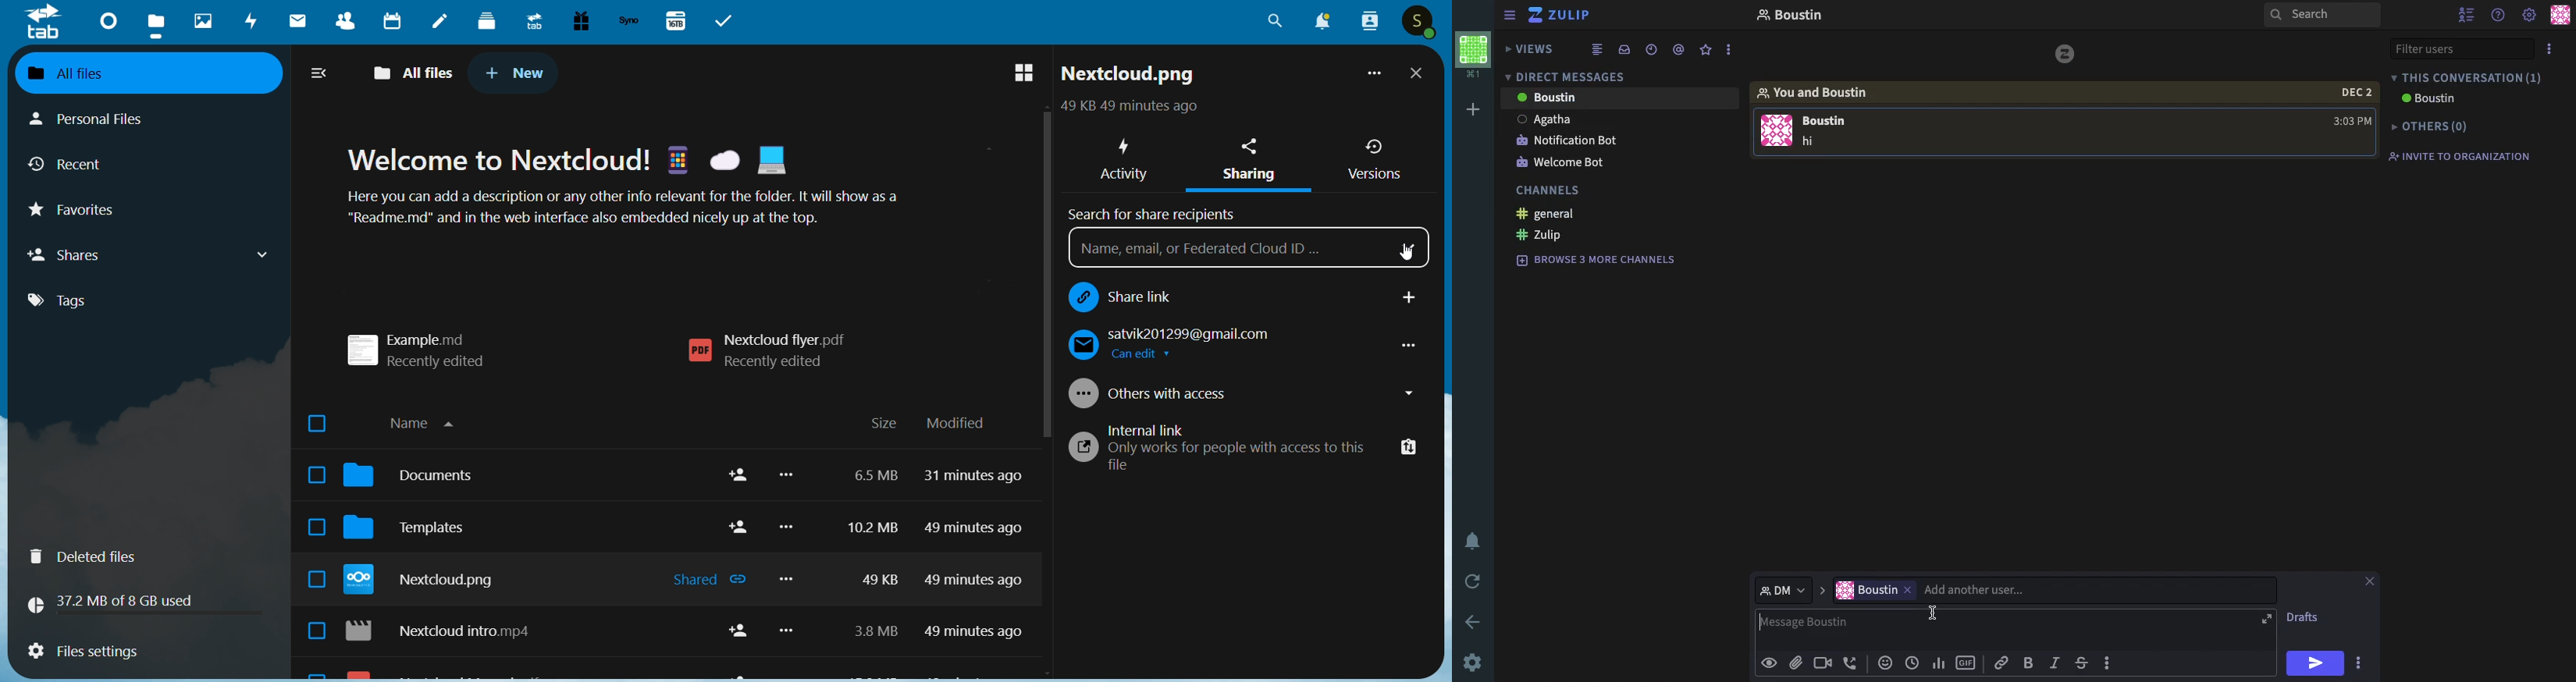 Image resolution: width=2576 pixels, height=700 pixels. What do you see at coordinates (2003, 662) in the screenshot?
I see `link` at bounding box center [2003, 662].